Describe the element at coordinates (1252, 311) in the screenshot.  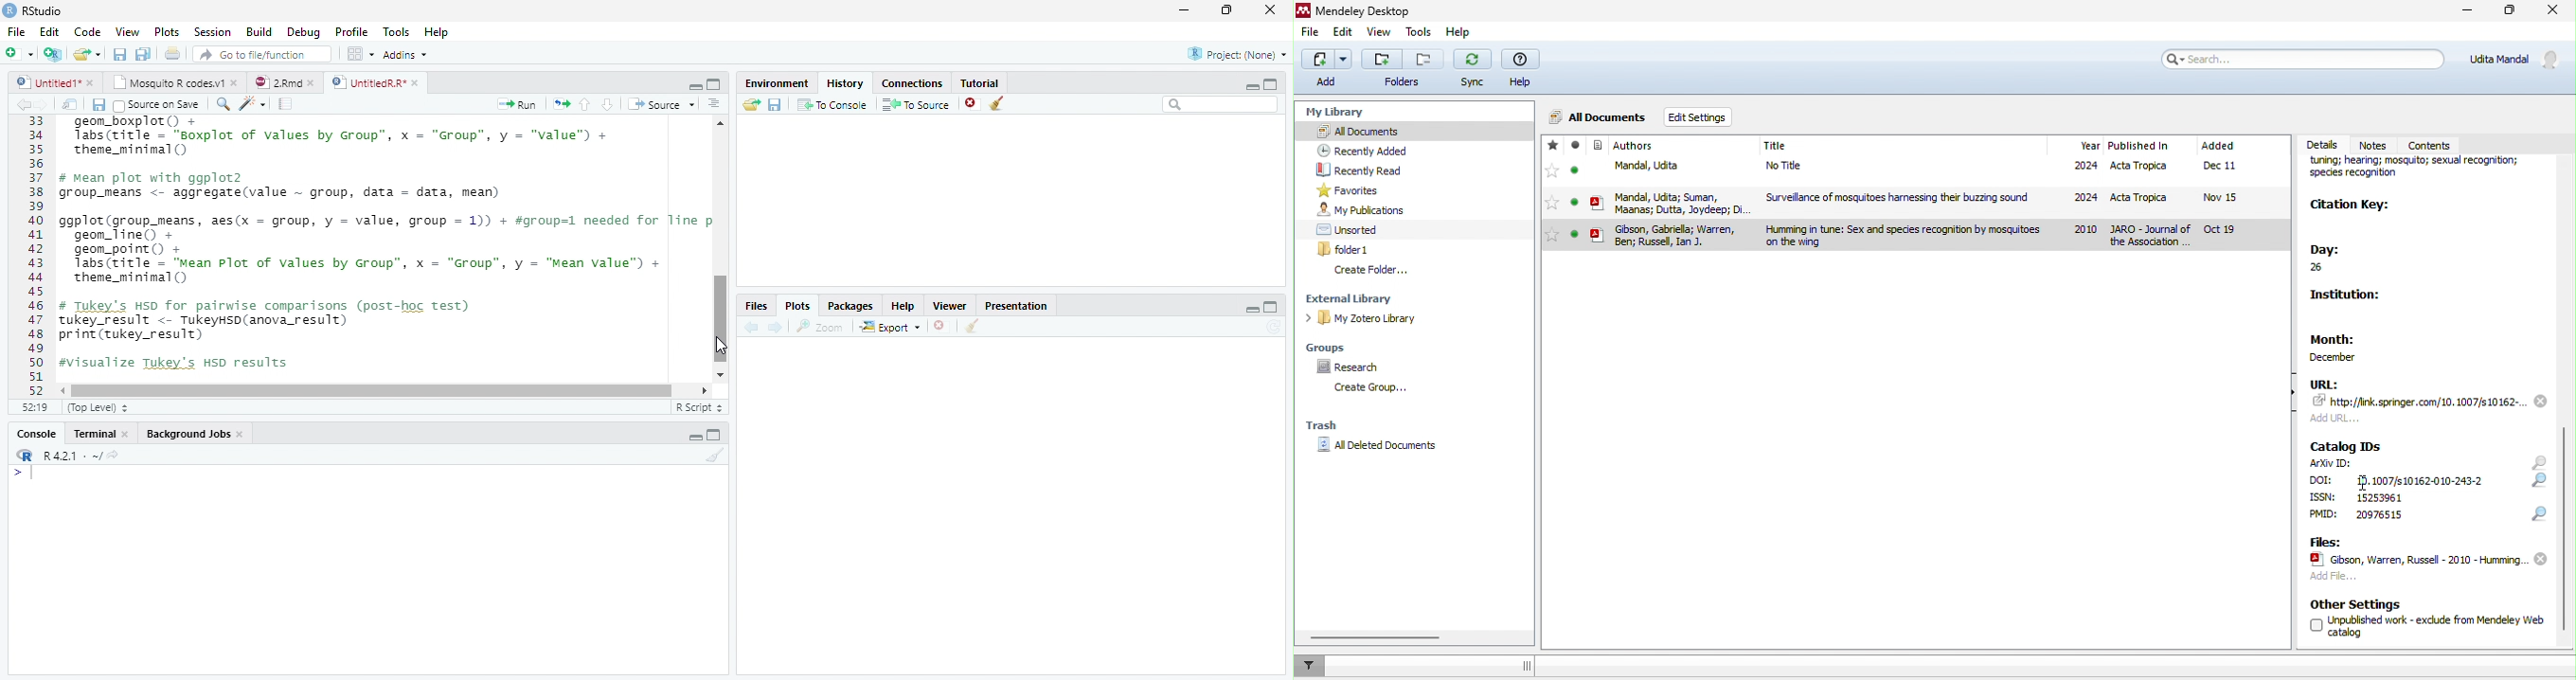
I see `Minimize` at that location.